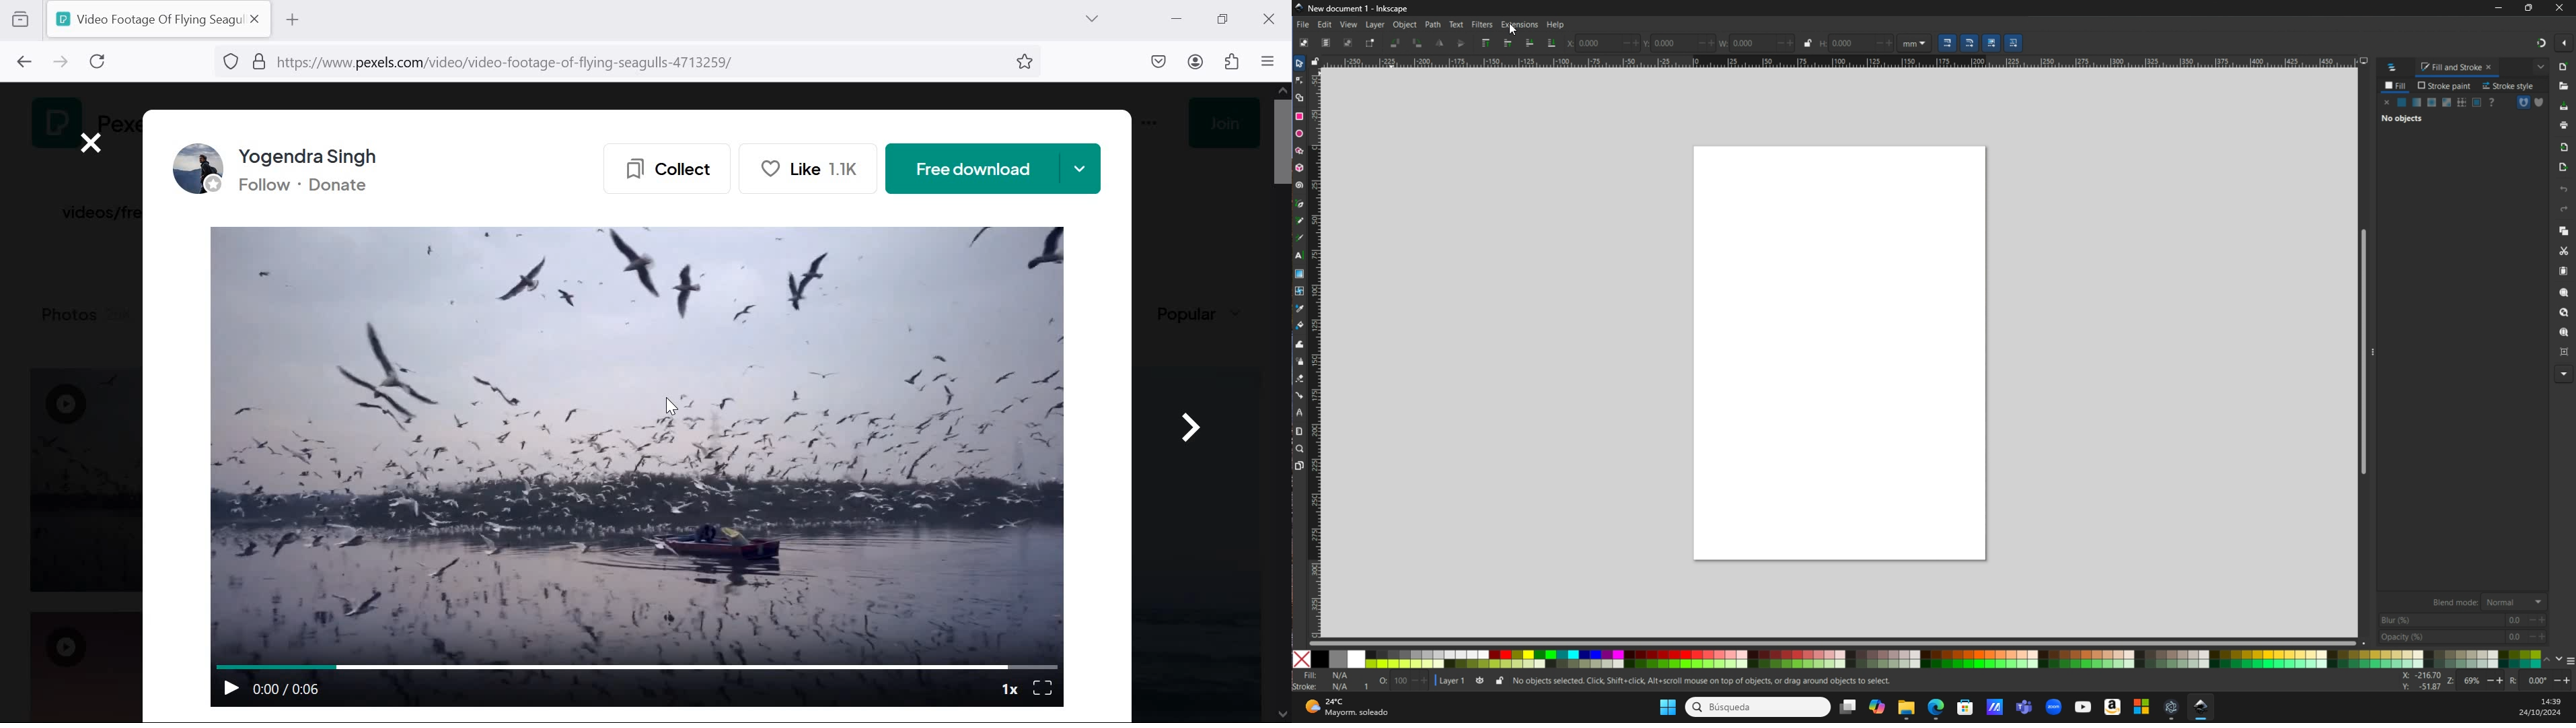  I want to click on downloads, so click(1160, 60).